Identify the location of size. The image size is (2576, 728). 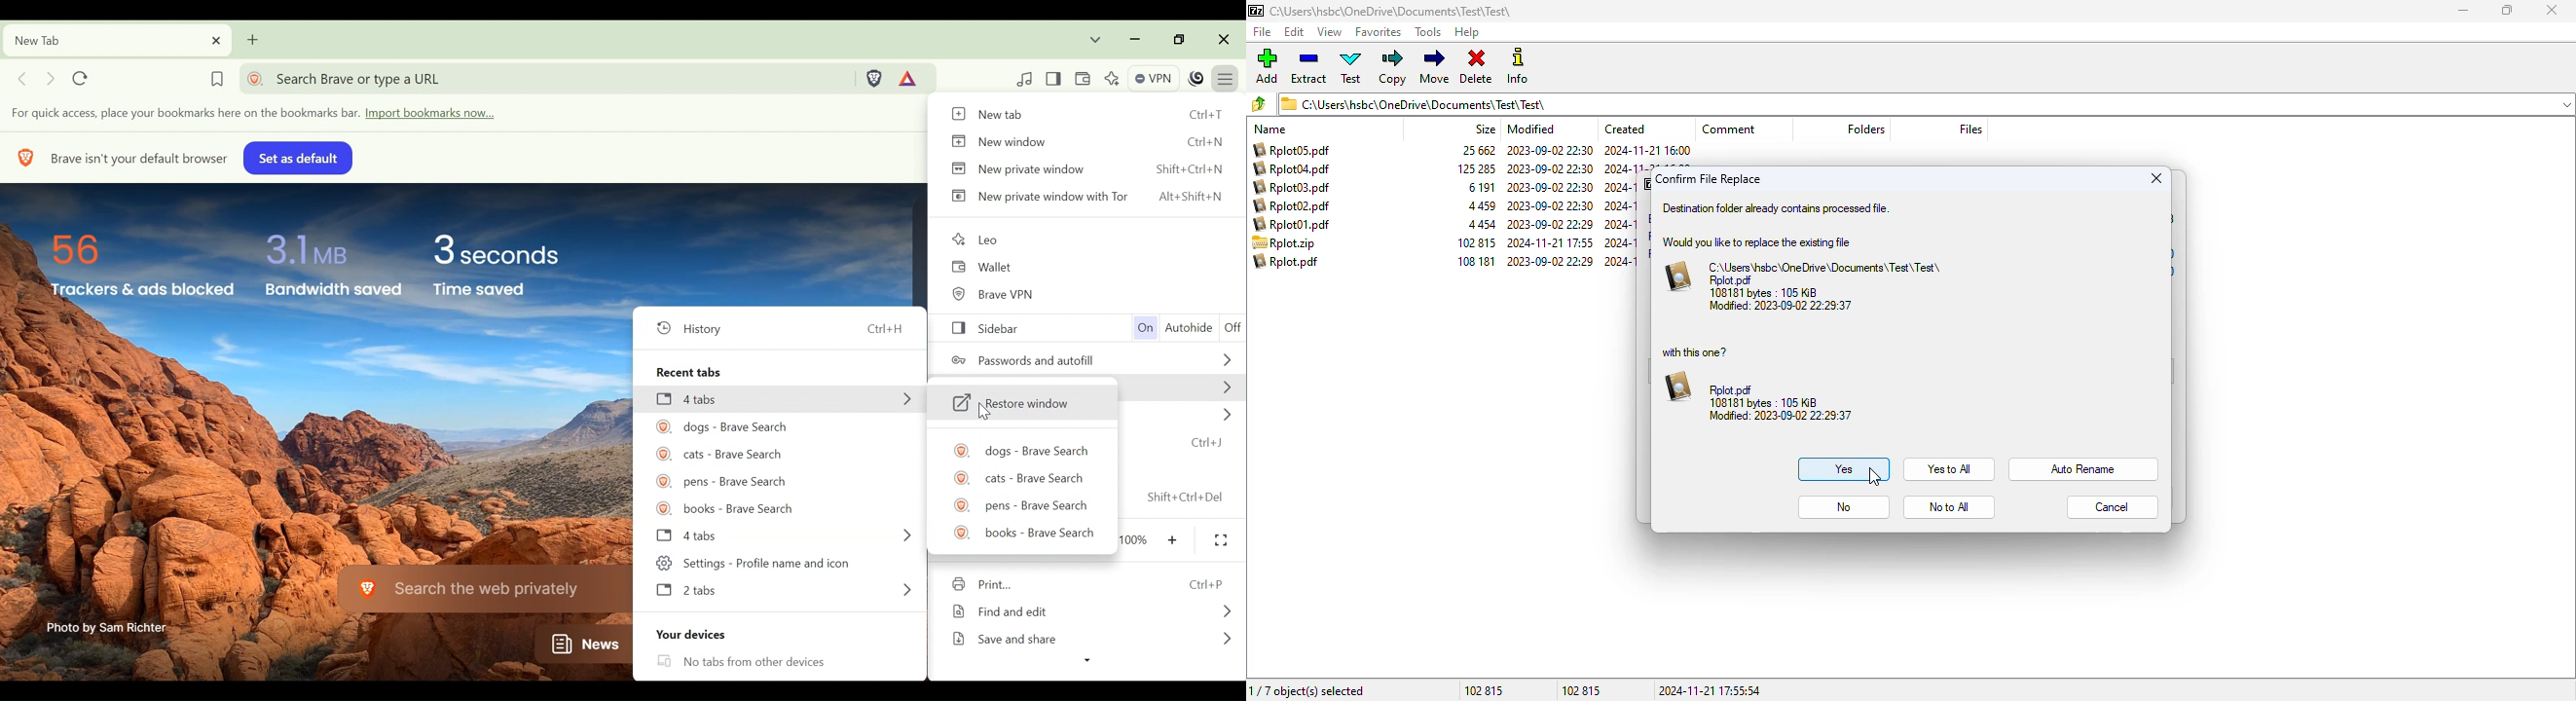
(1485, 129).